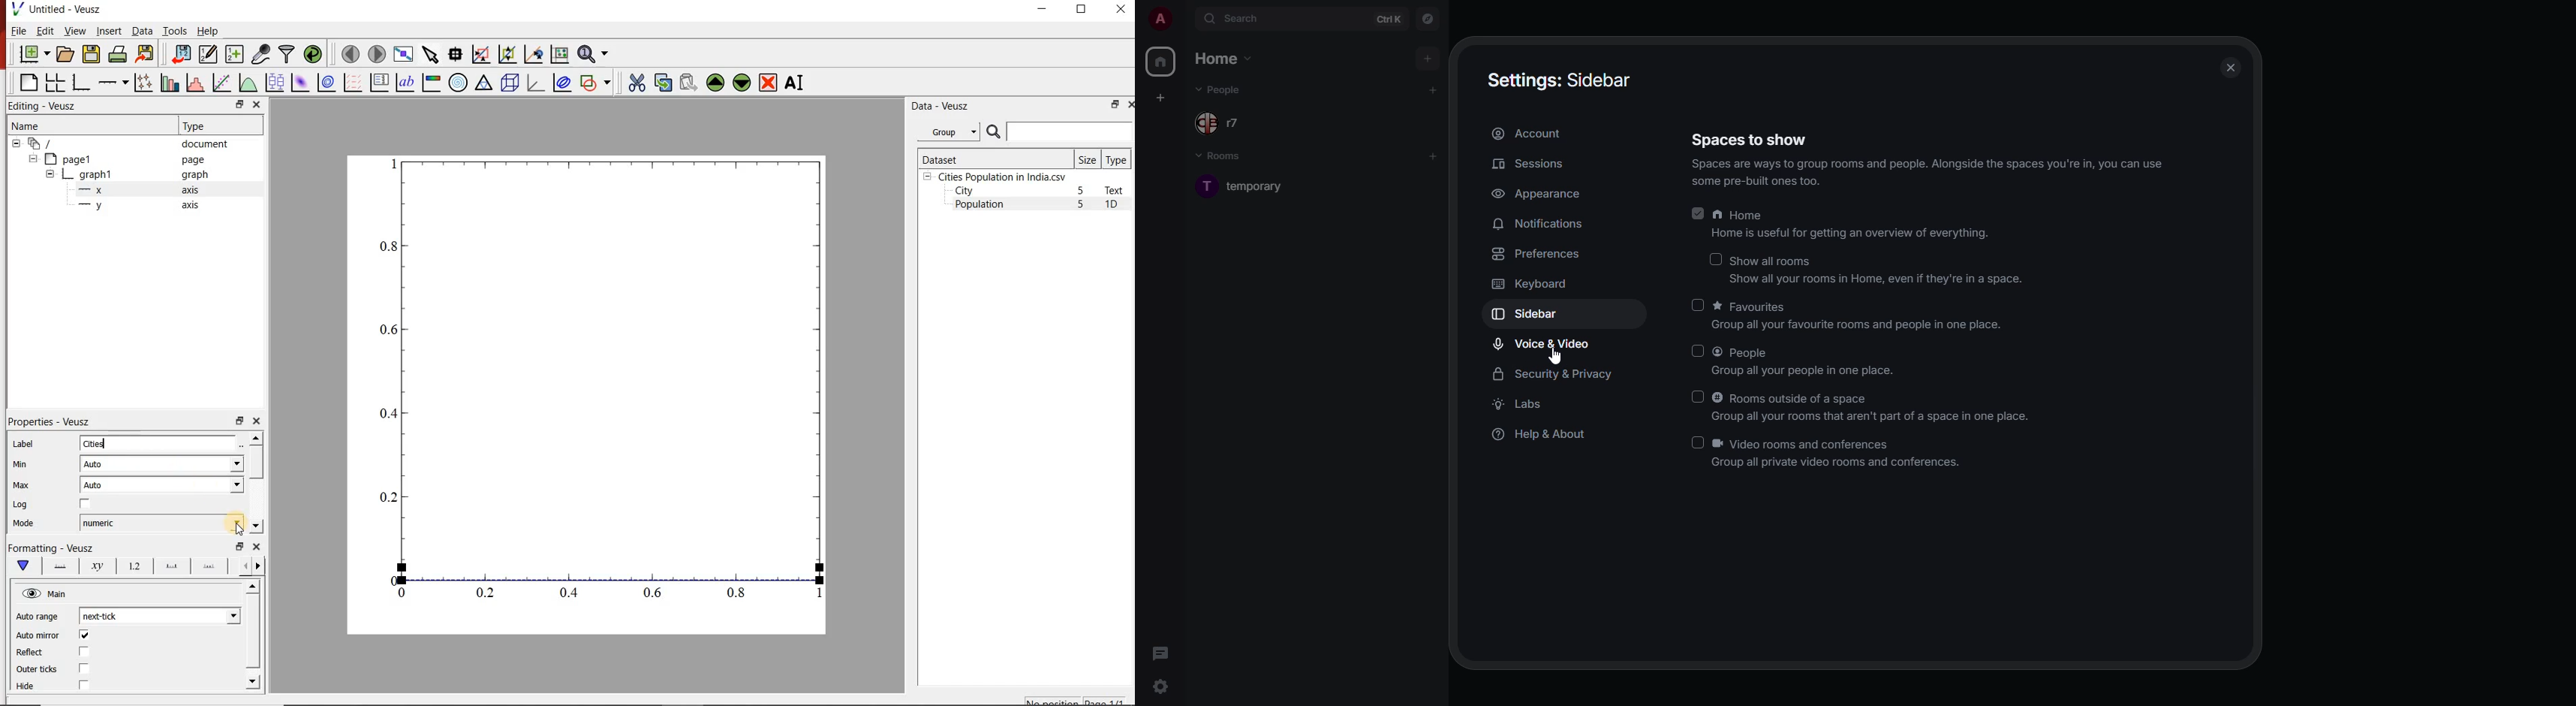 This screenshot has height=728, width=2576. Describe the element at coordinates (1160, 17) in the screenshot. I see `a` at that location.